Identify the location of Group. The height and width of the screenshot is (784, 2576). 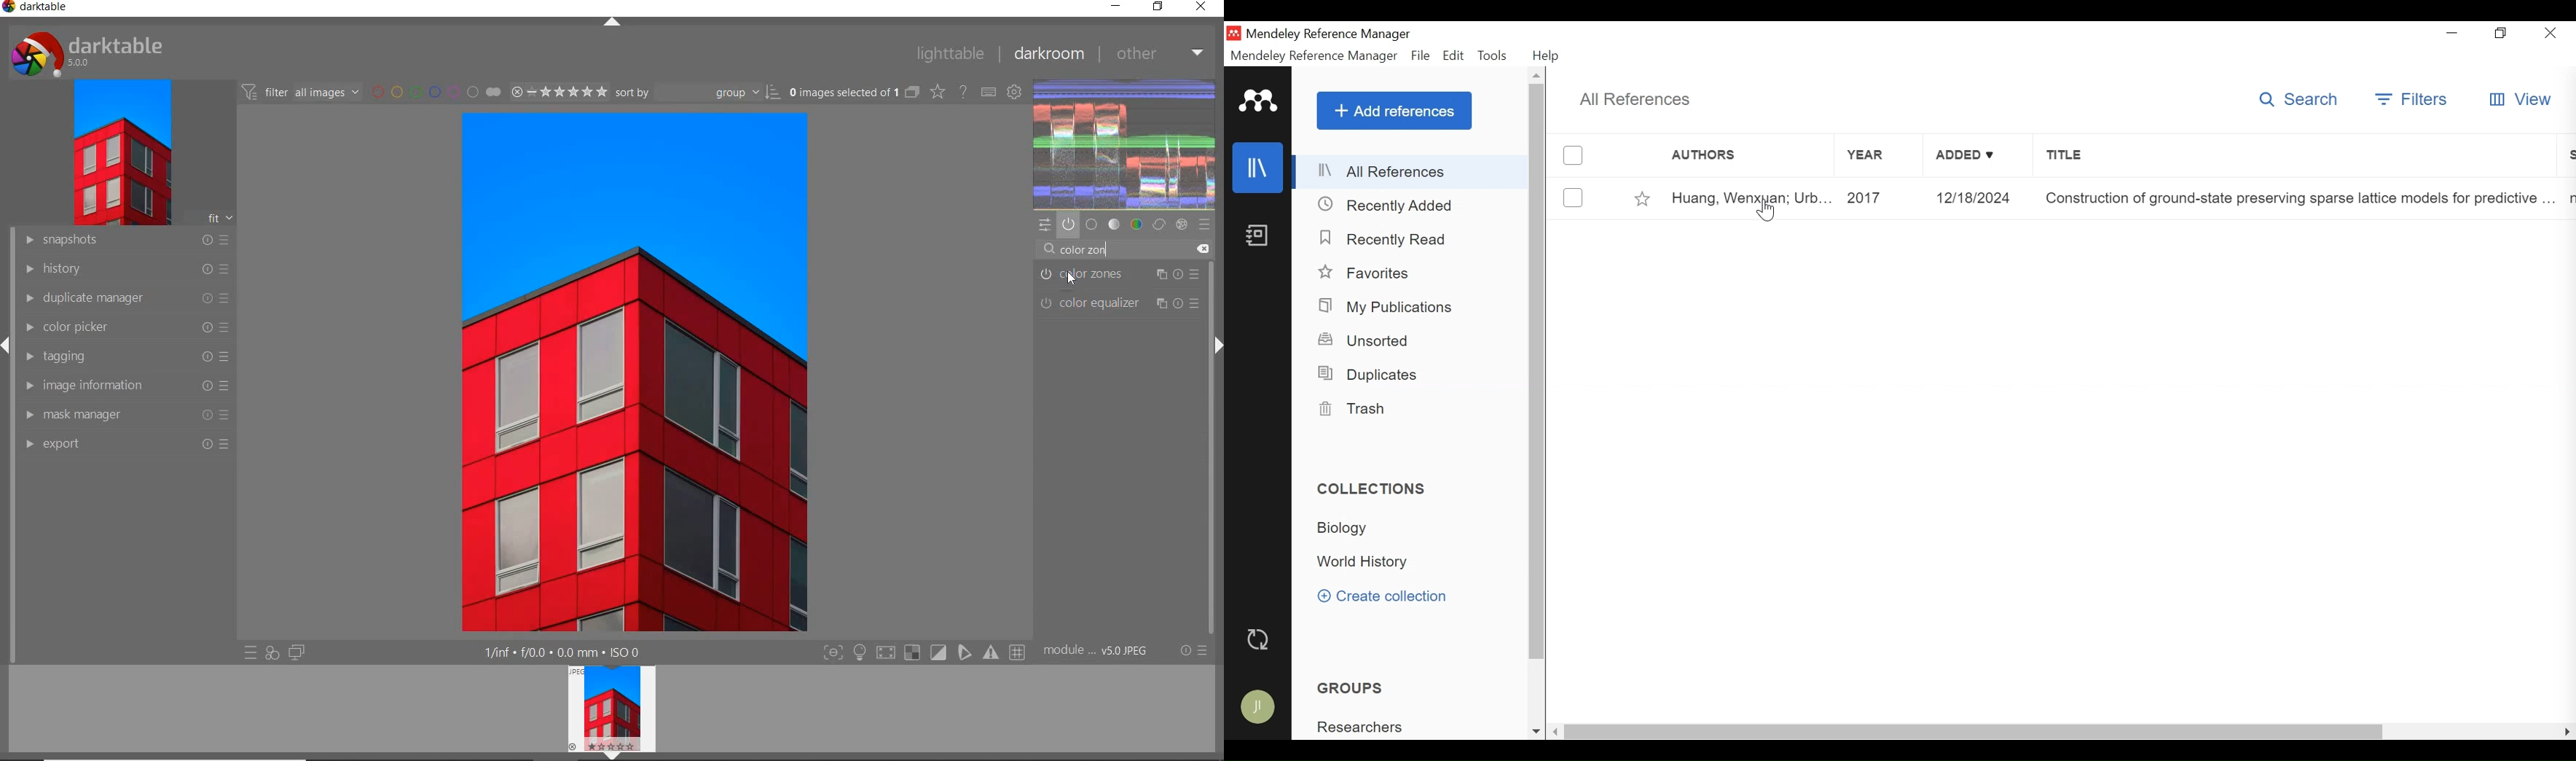
(1368, 727).